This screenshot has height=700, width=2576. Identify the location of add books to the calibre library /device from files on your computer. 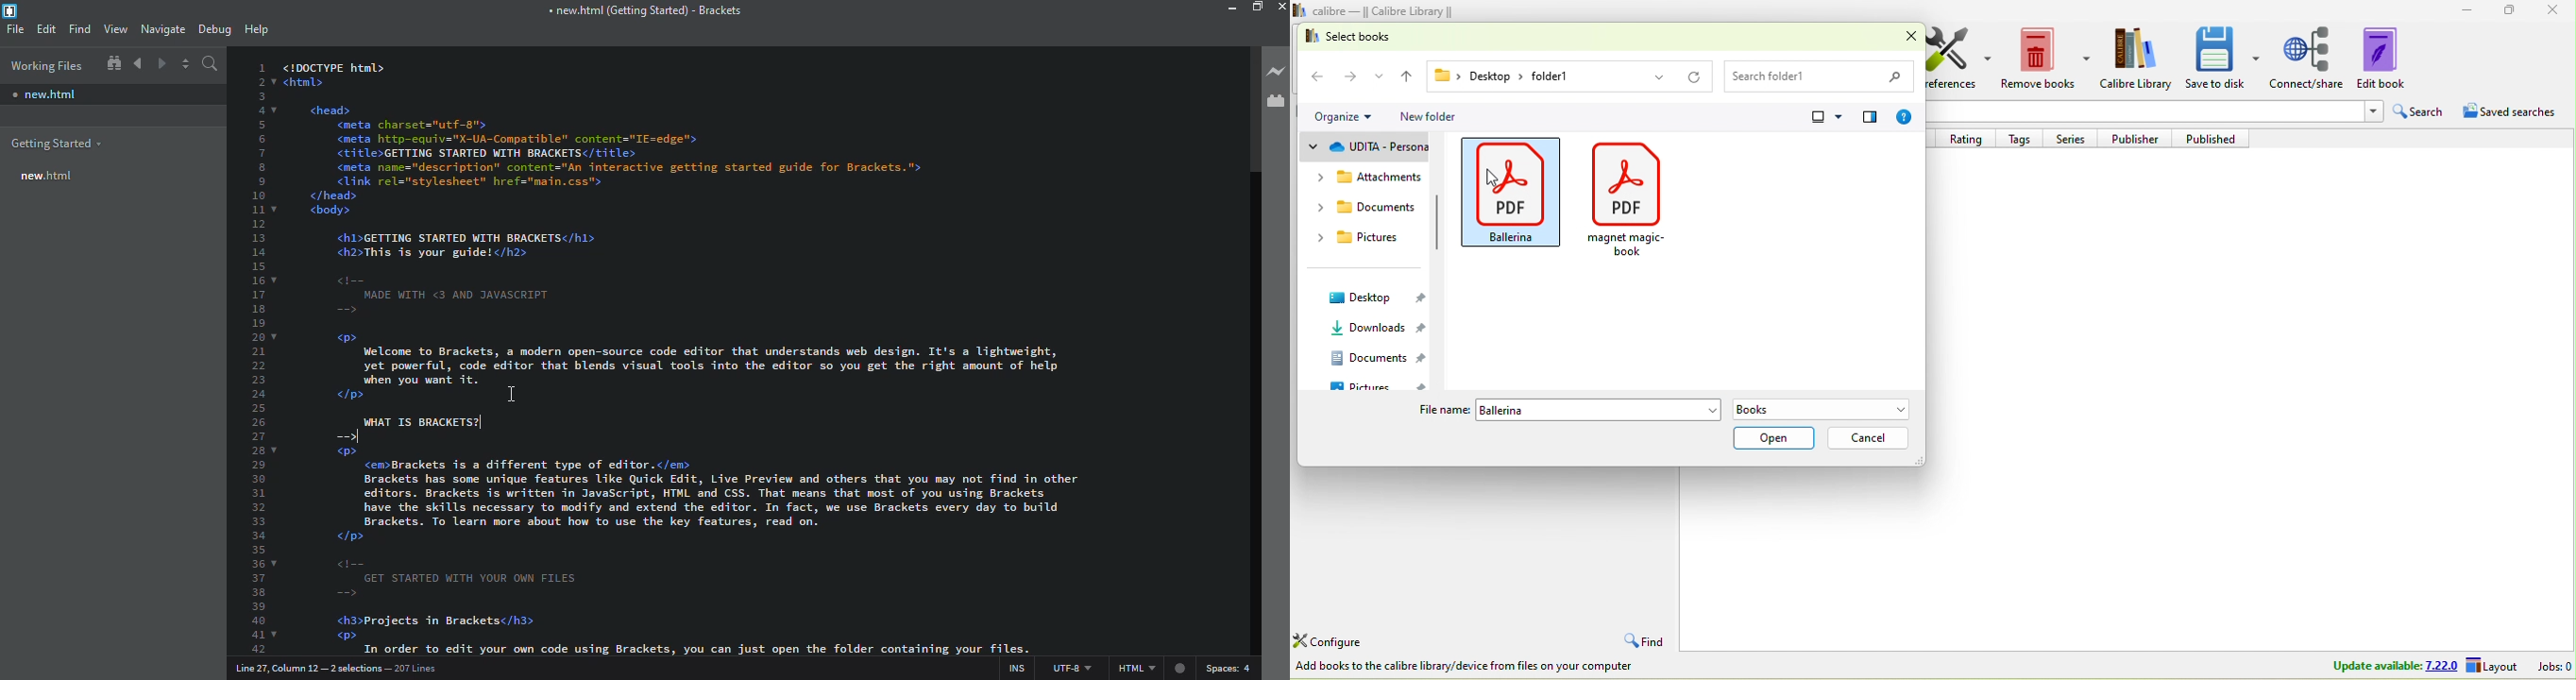
(1471, 666).